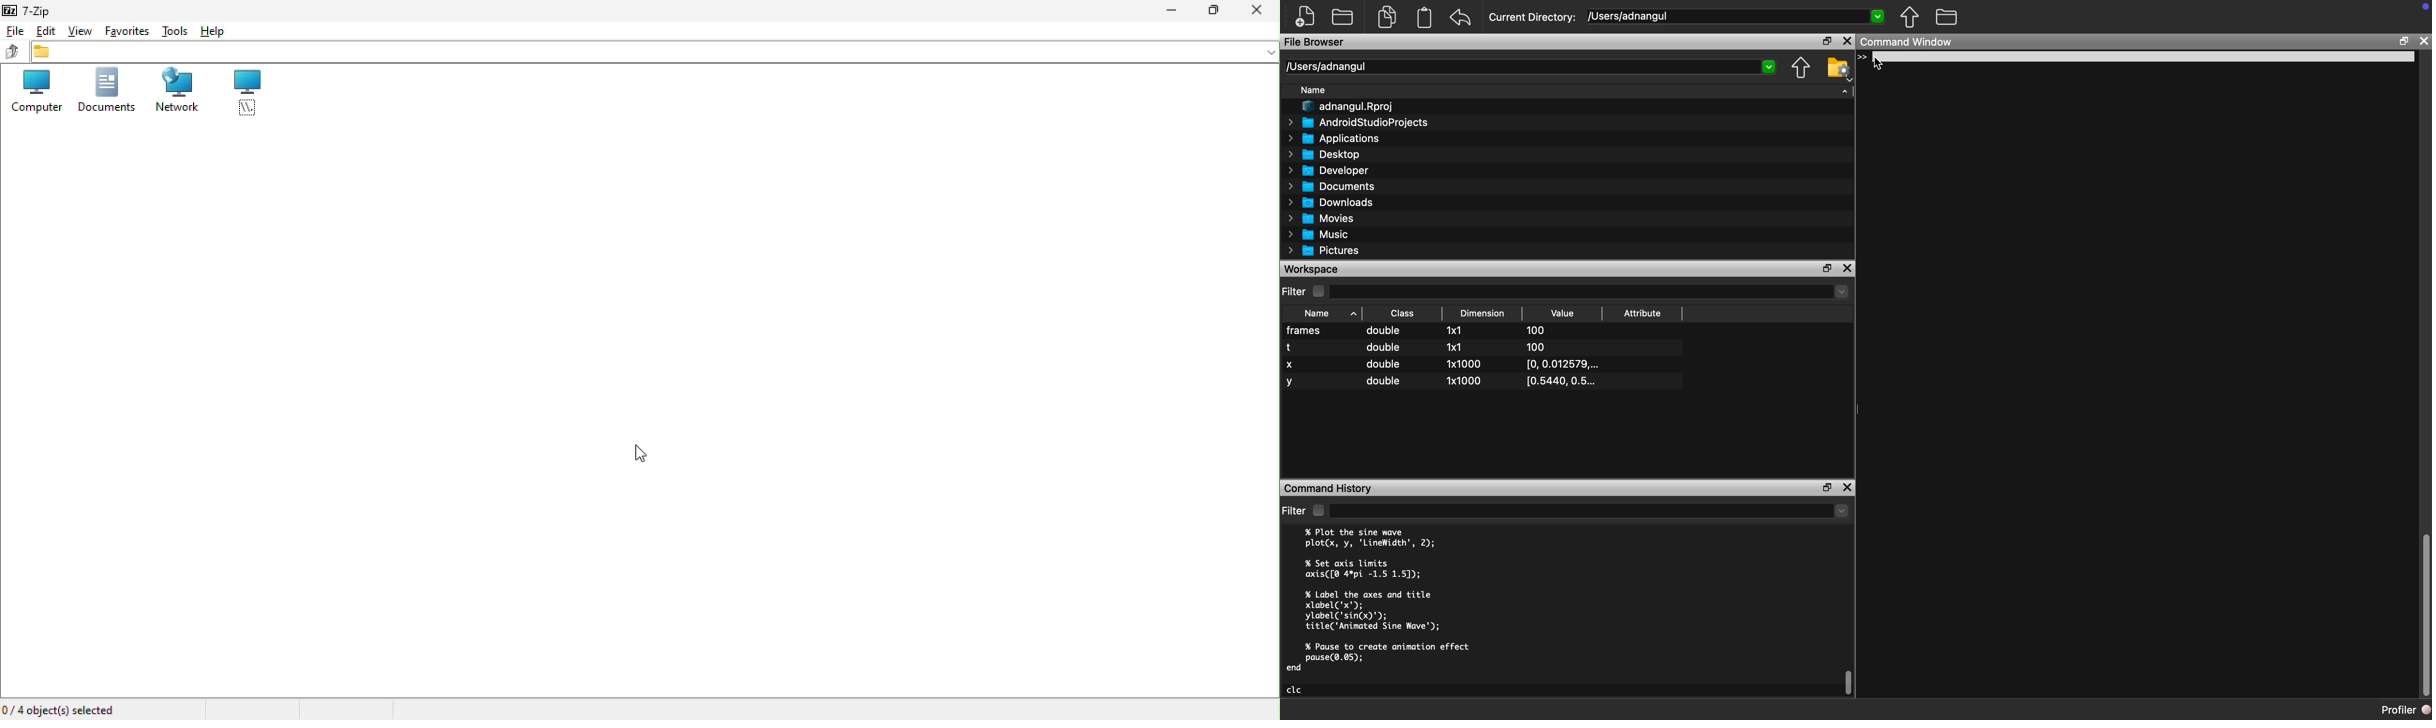 The image size is (2436, 728). Describe the element at coordinates (1442, 383) in the screenshot. I see `y double 1x1000 10.5440, 0.5...` at that location.